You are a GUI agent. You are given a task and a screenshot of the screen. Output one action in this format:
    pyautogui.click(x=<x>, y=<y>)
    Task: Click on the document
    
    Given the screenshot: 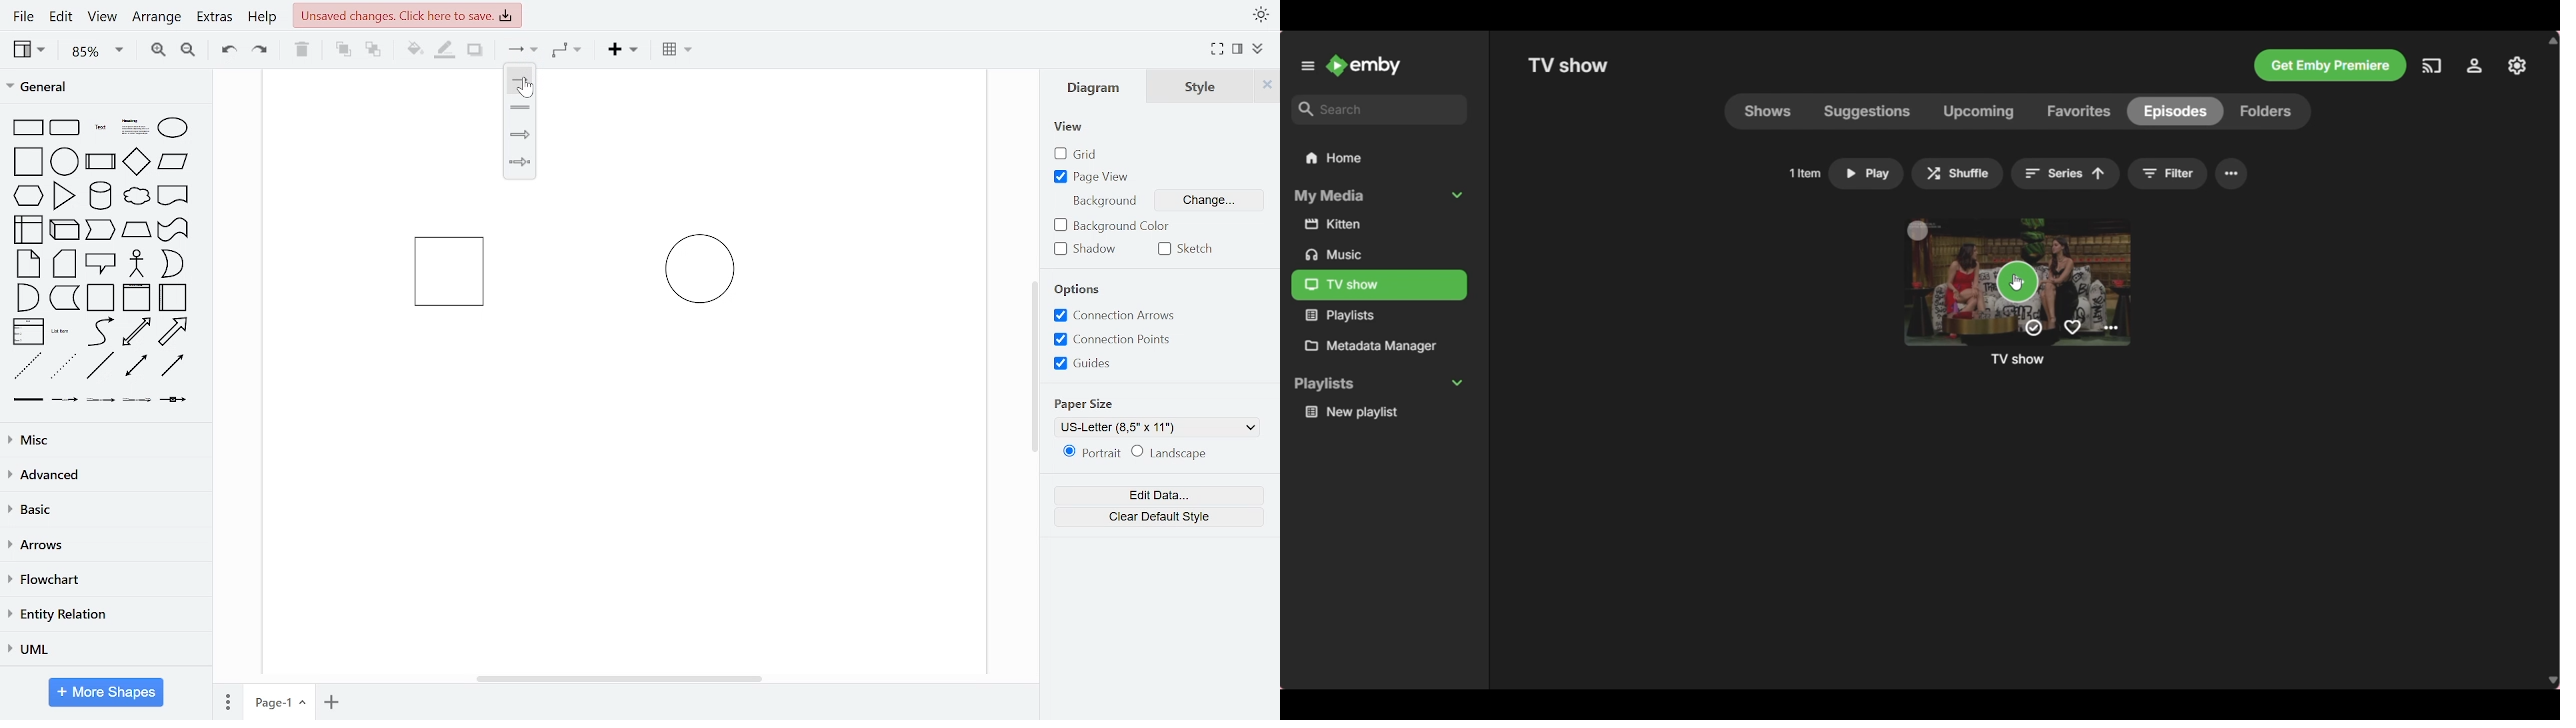 What is the action you would take?
    pyautogui.click(x=174, y=194)
    